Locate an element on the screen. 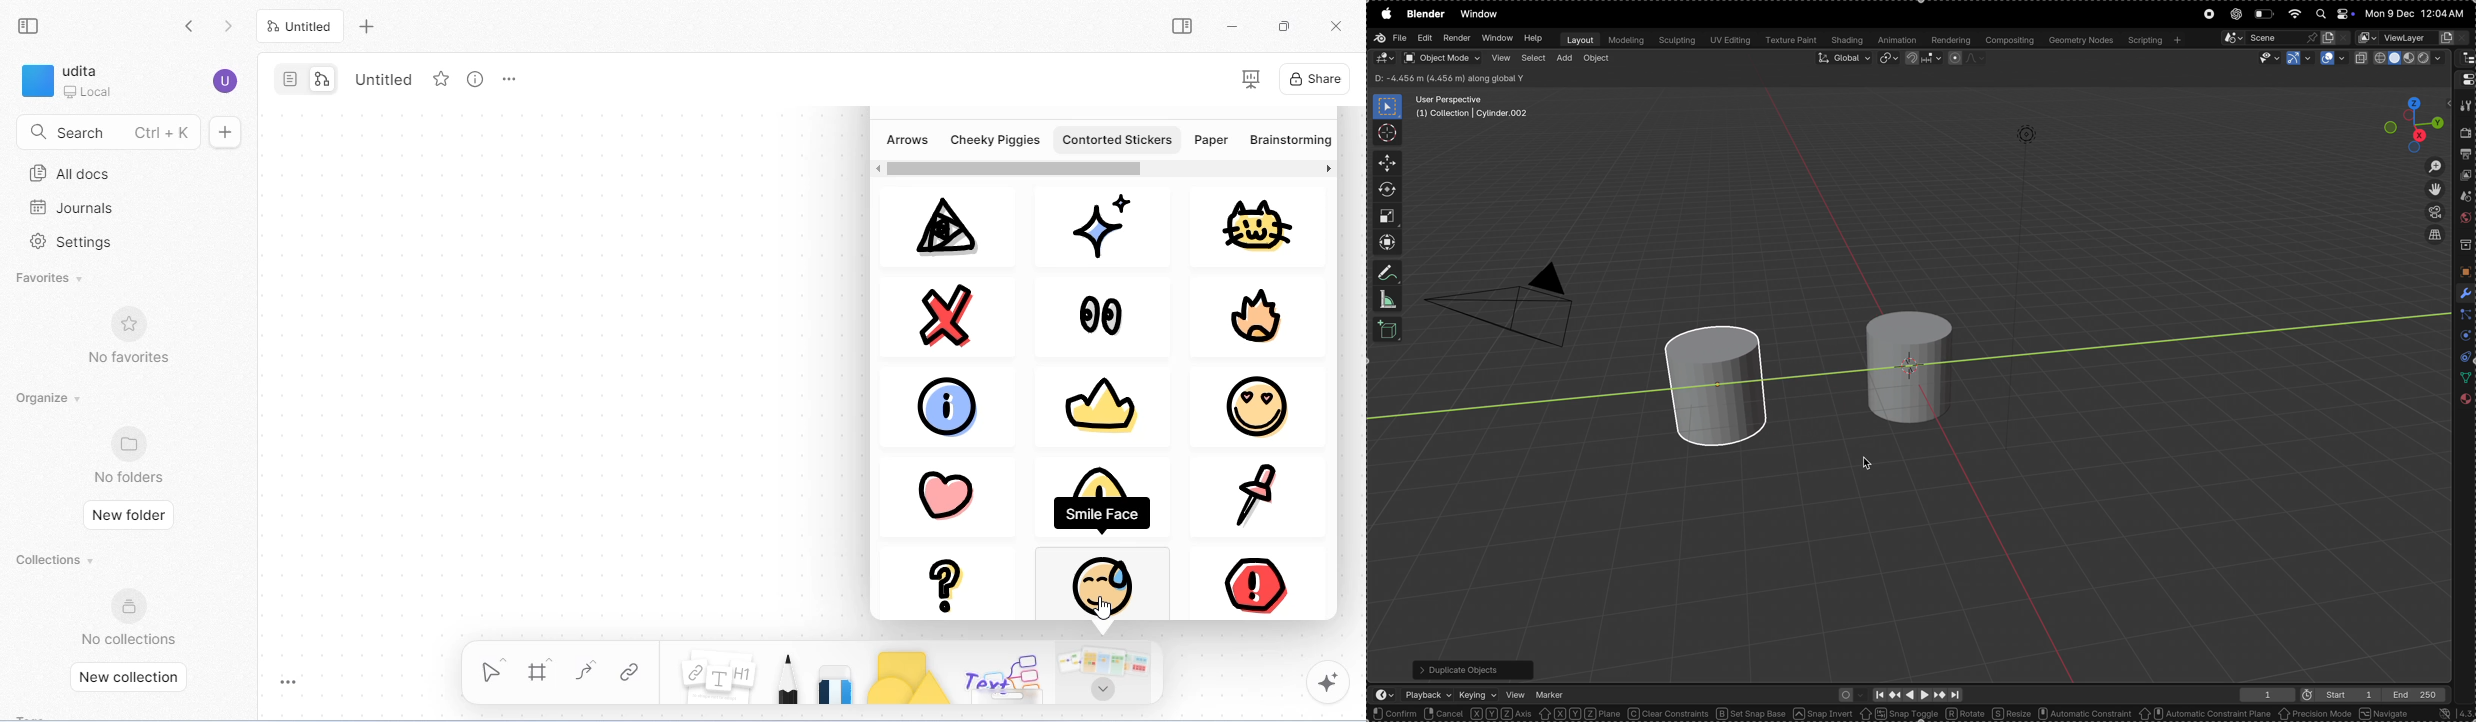 The height and width of the screenshot is (728, 2492). king is located at coordinates (1097, 407).